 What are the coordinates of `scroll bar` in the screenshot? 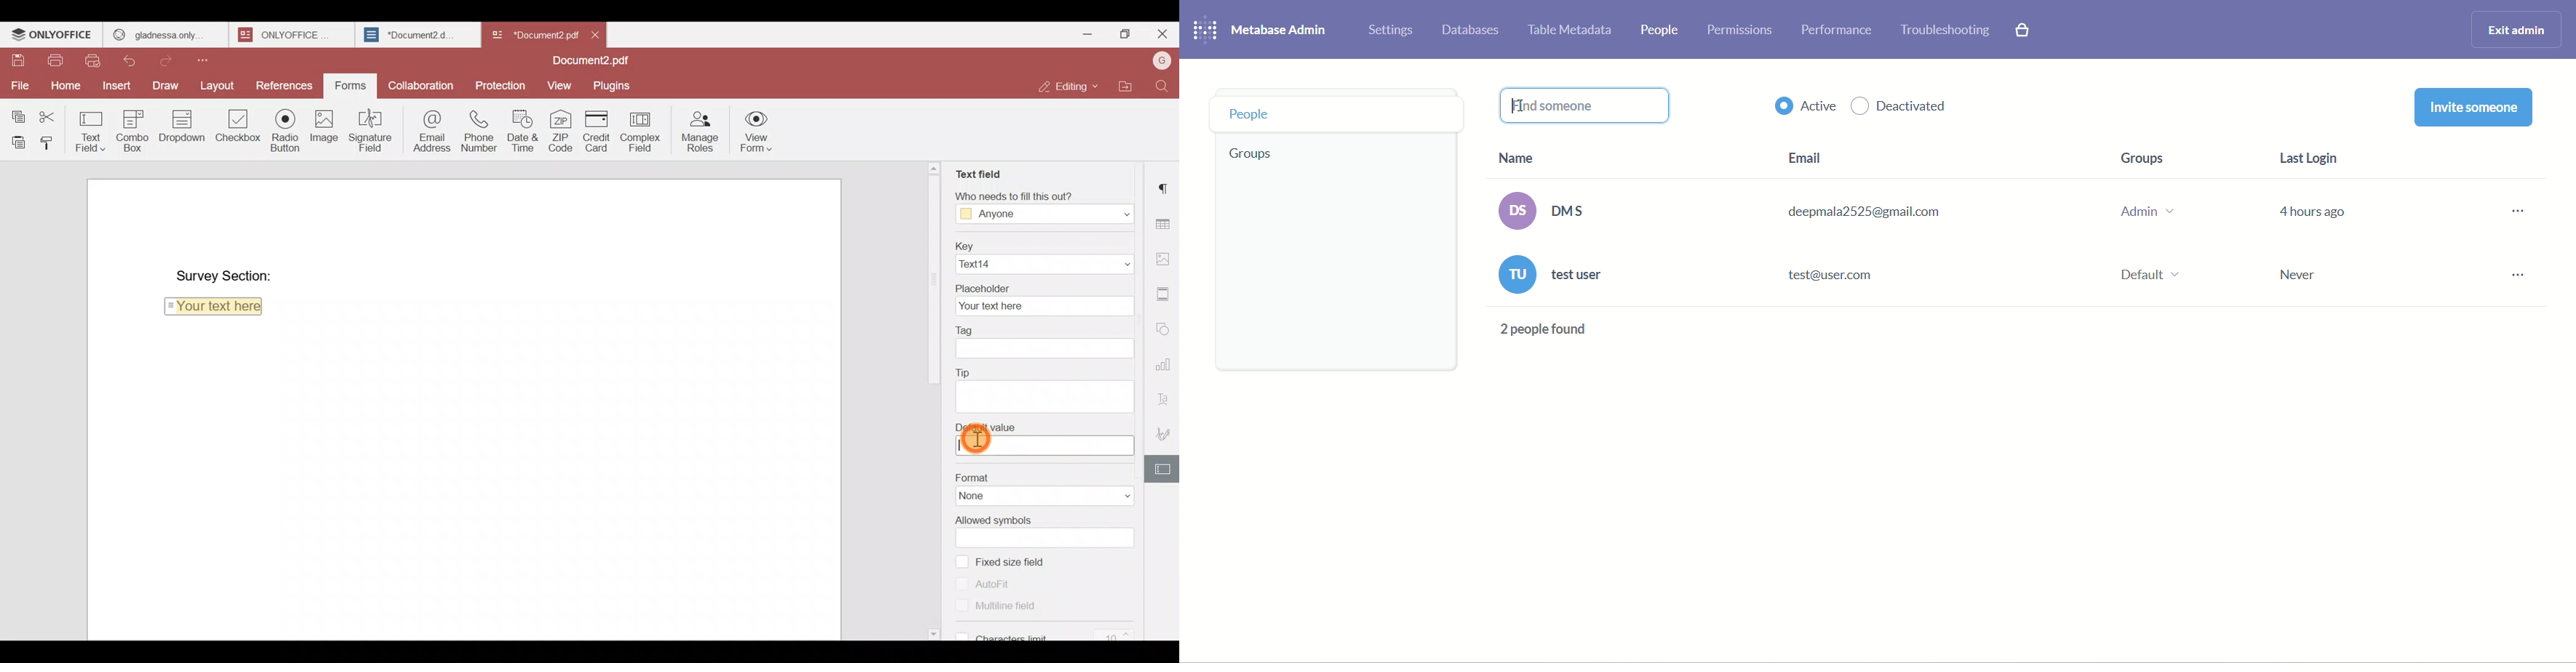 It's located at (930, 274).